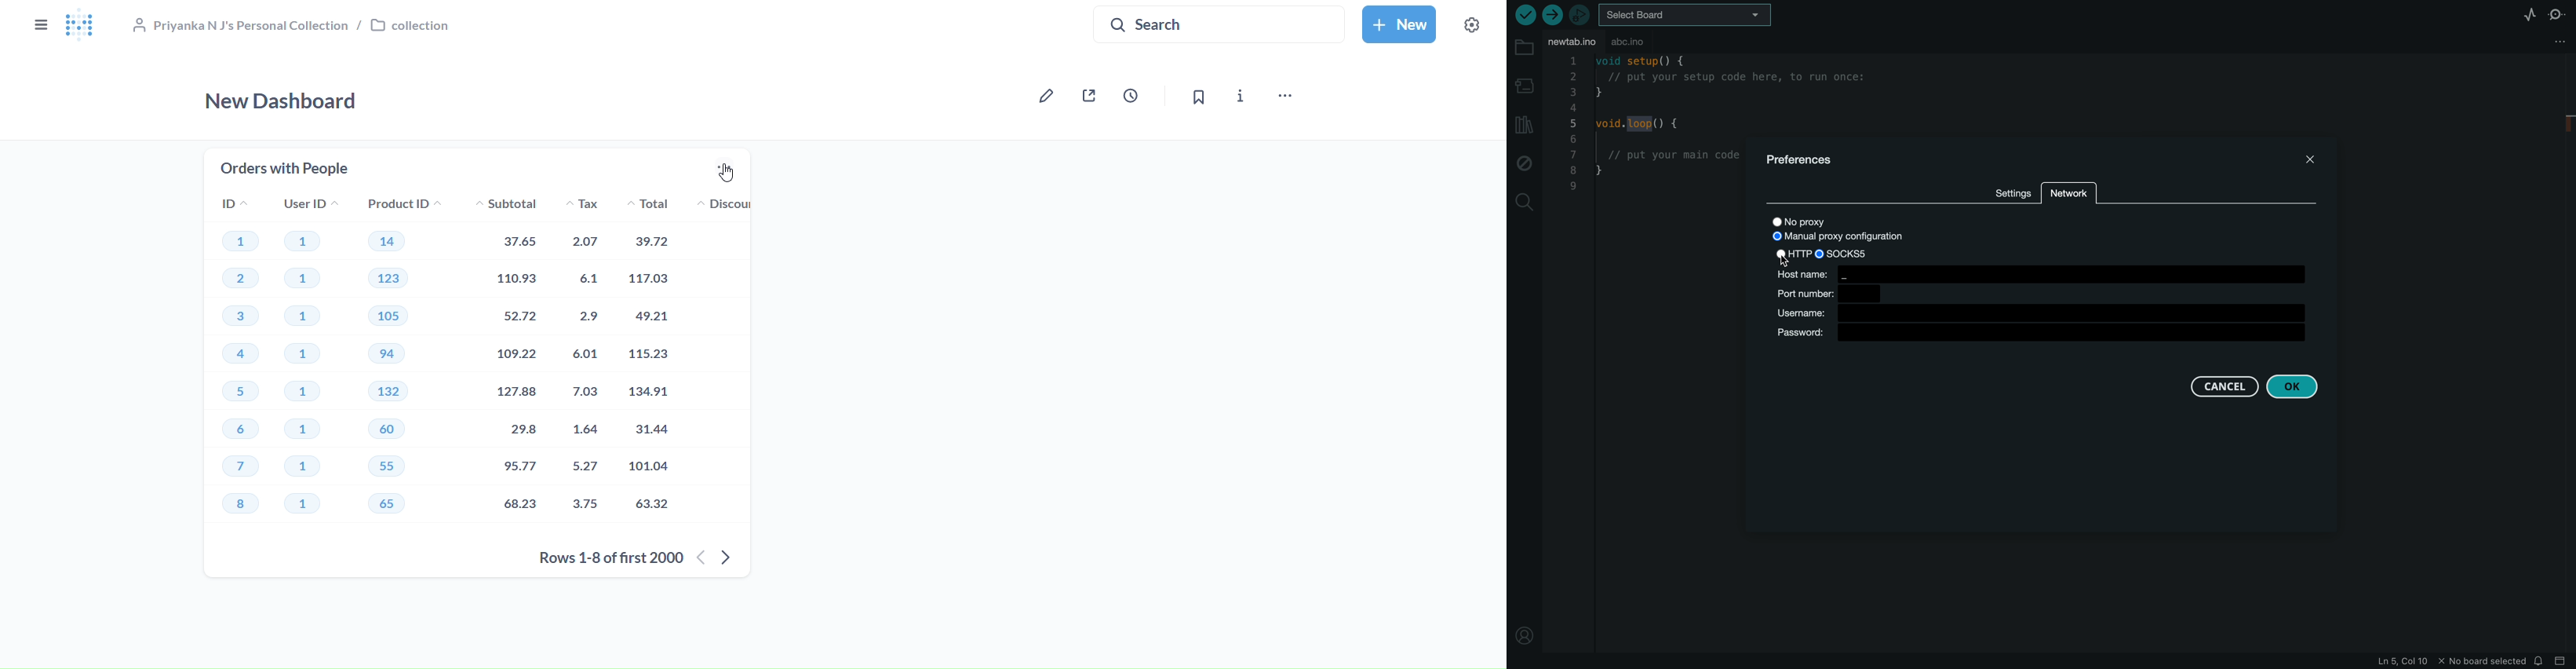  What do you see at coordinates (1092, 96) in the screenshot?
I see `share` at bounding box center [1092, 96].